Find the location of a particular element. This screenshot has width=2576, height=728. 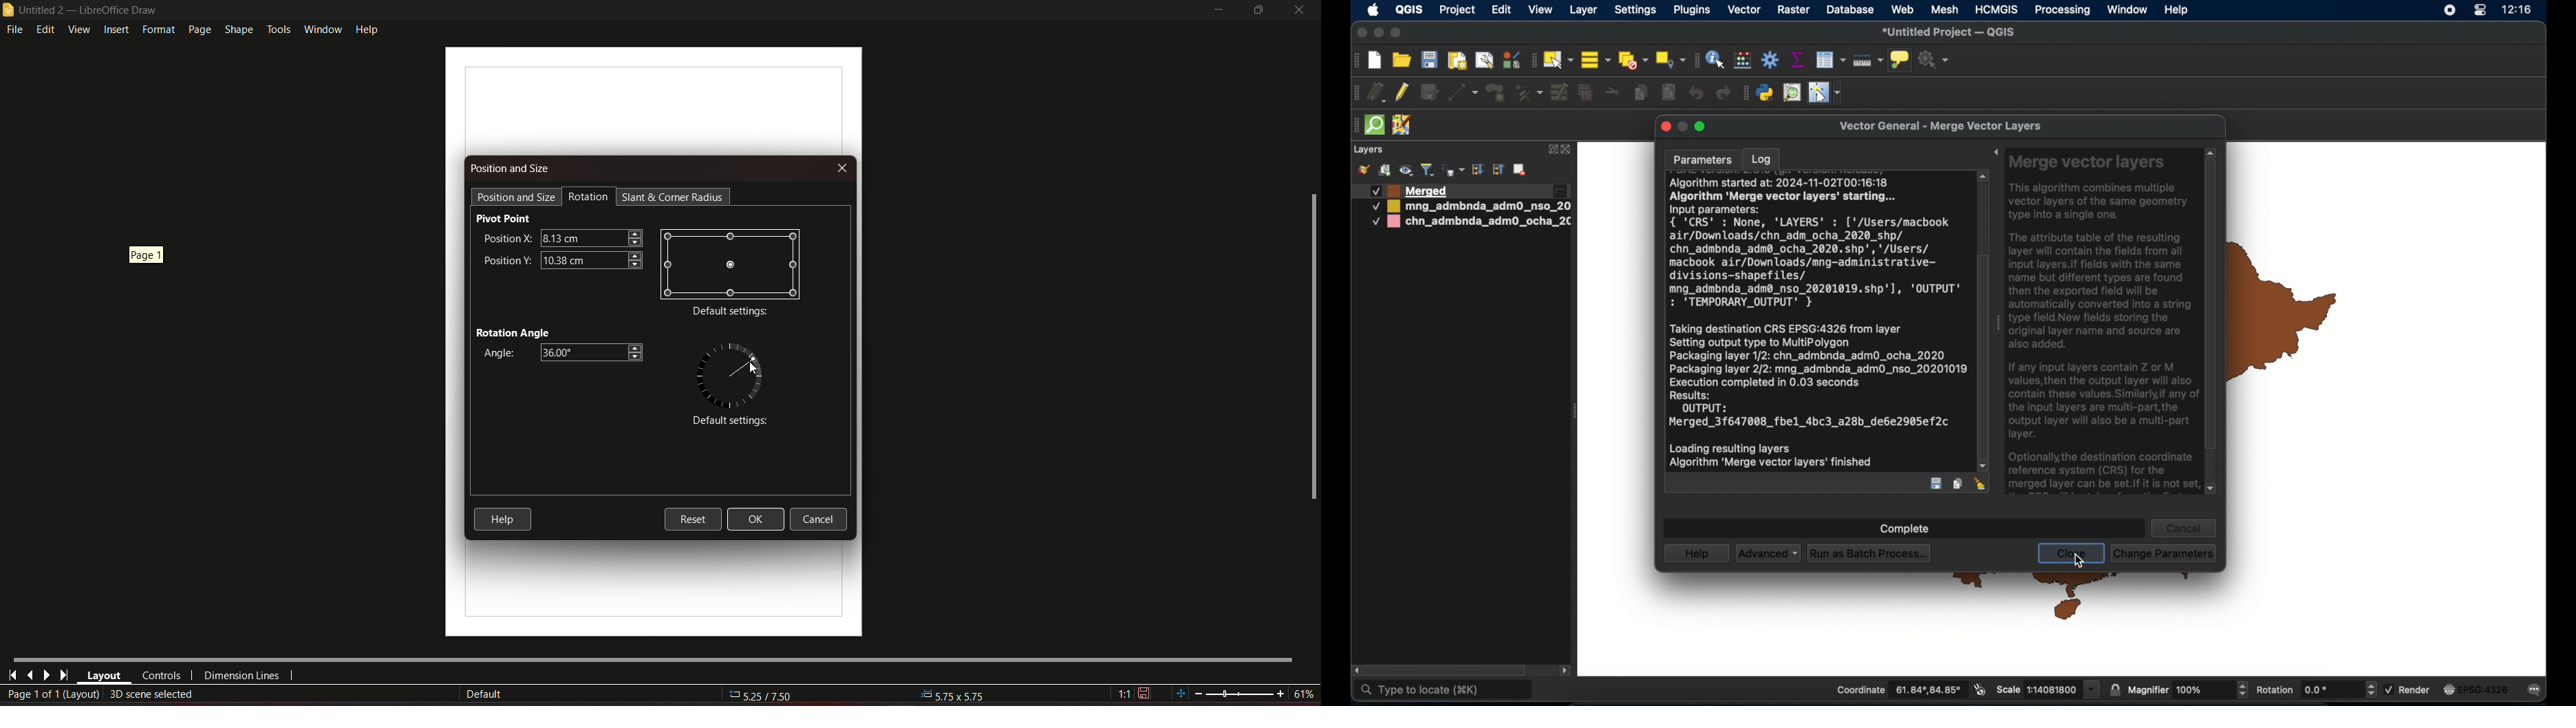

plugins is located at coordinates (1694, 10).